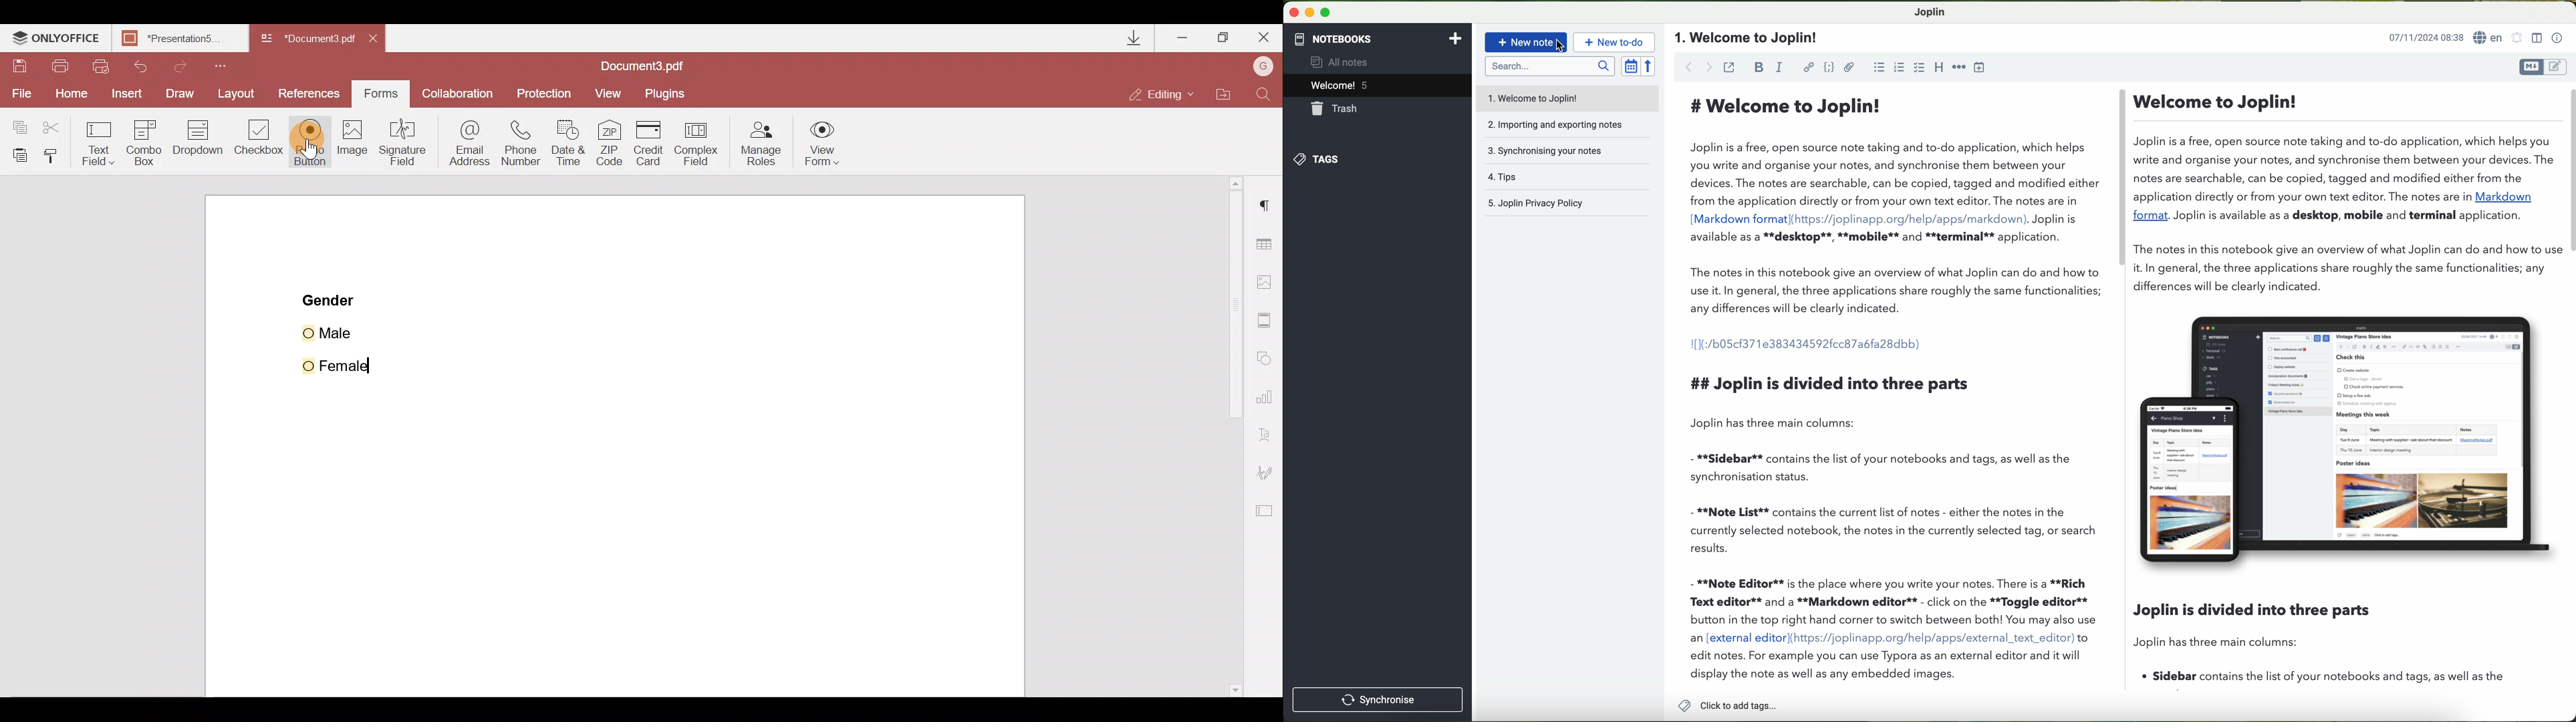  What do you see at coordinates (1685, 66) in the screenshot?
I see `back` at bounding box center [1685, 66].